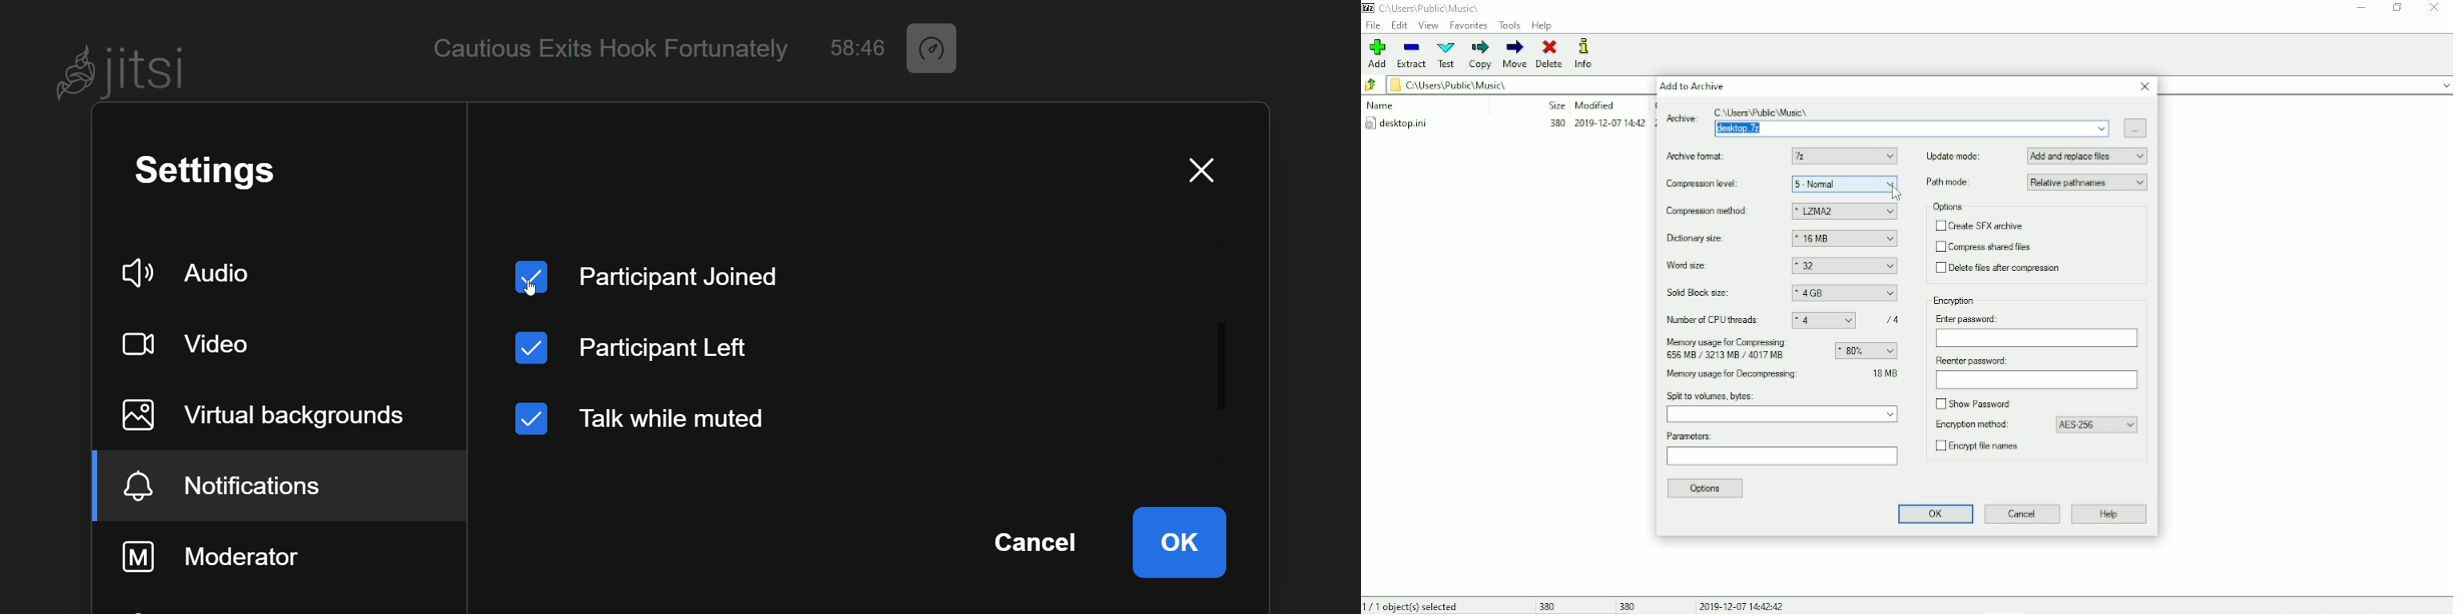  I want to click on Add, so click(1375, 54).